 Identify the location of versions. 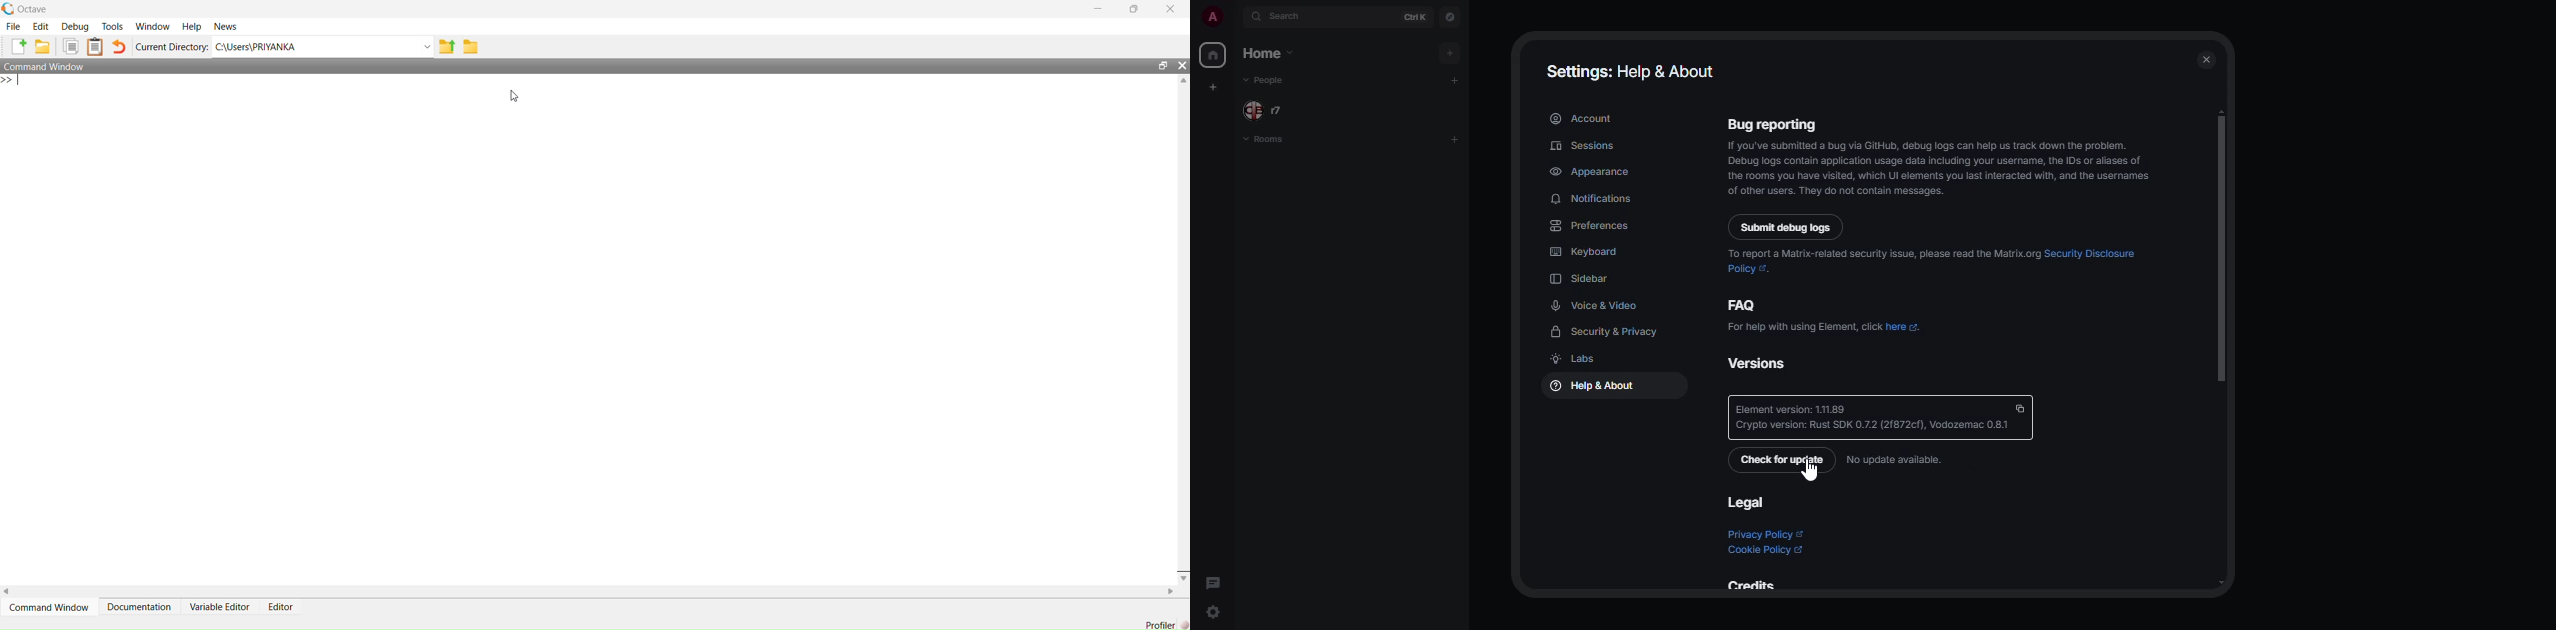
(1766, 365).